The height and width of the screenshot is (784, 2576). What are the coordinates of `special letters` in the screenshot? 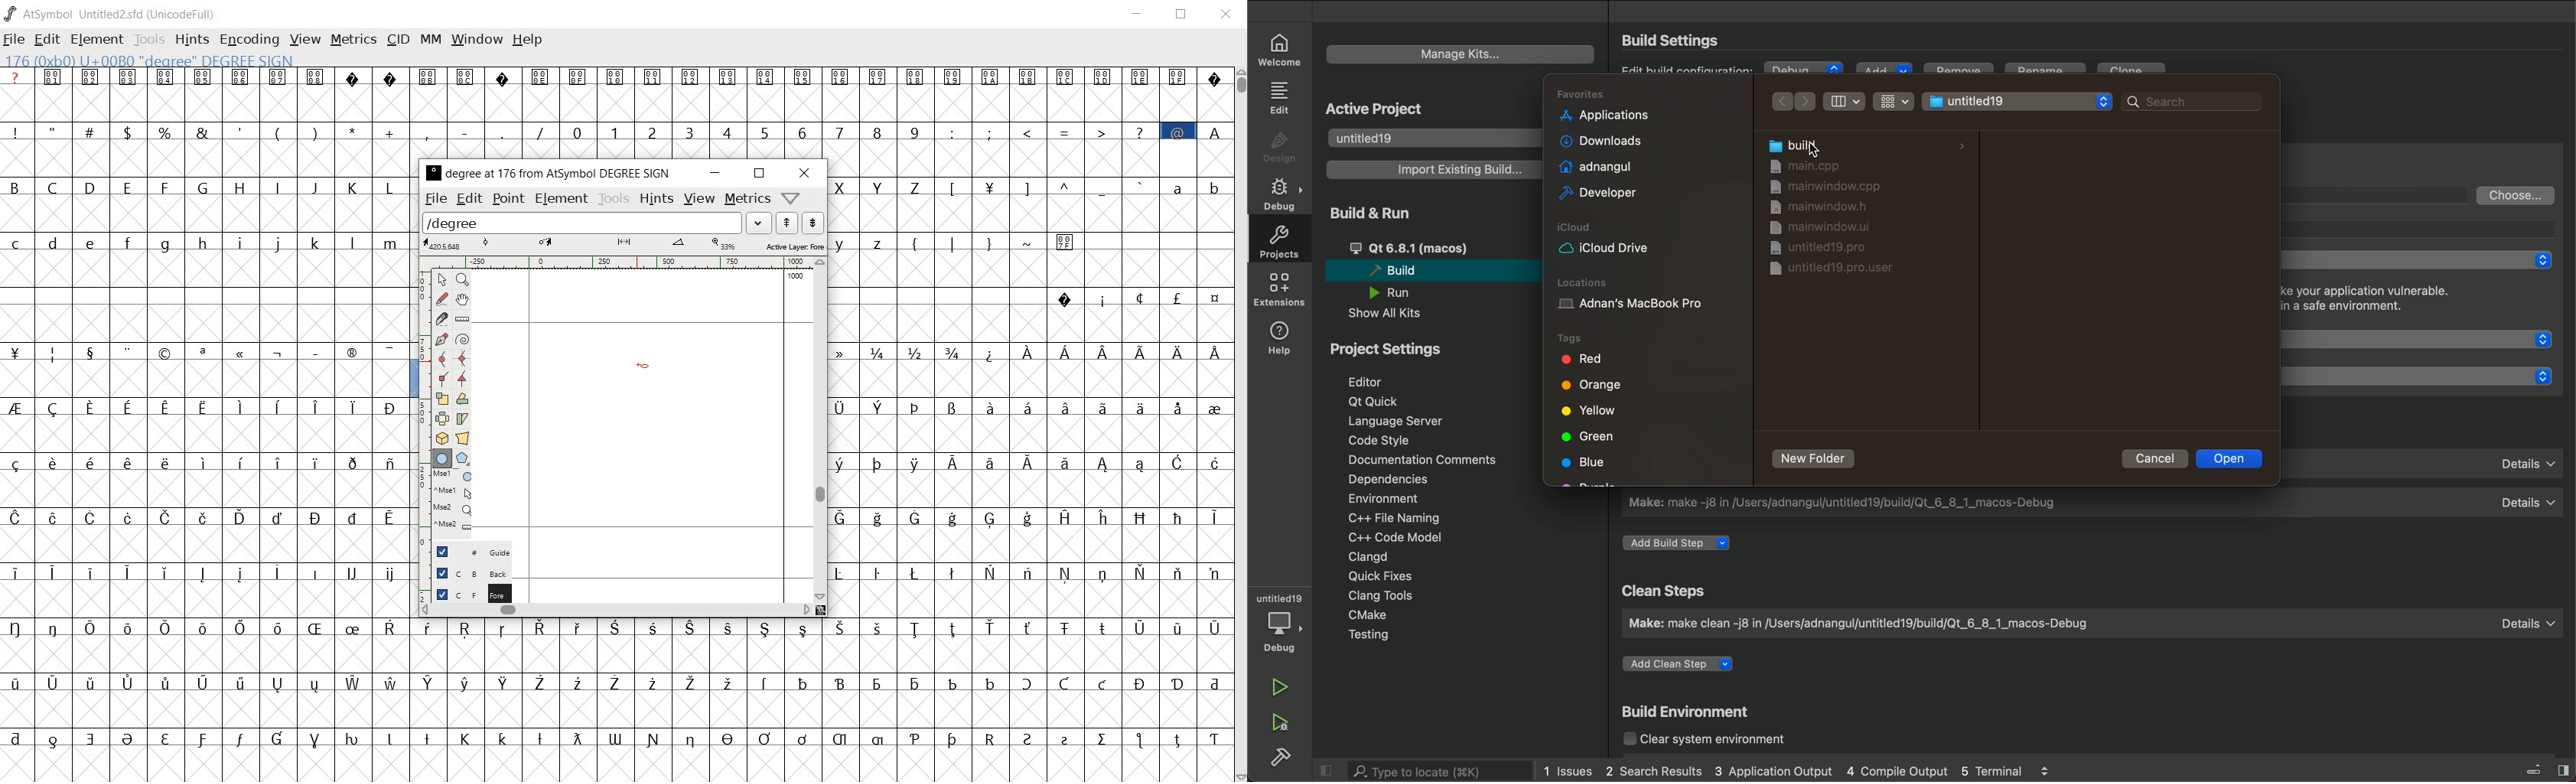 It's located at (206, 682).